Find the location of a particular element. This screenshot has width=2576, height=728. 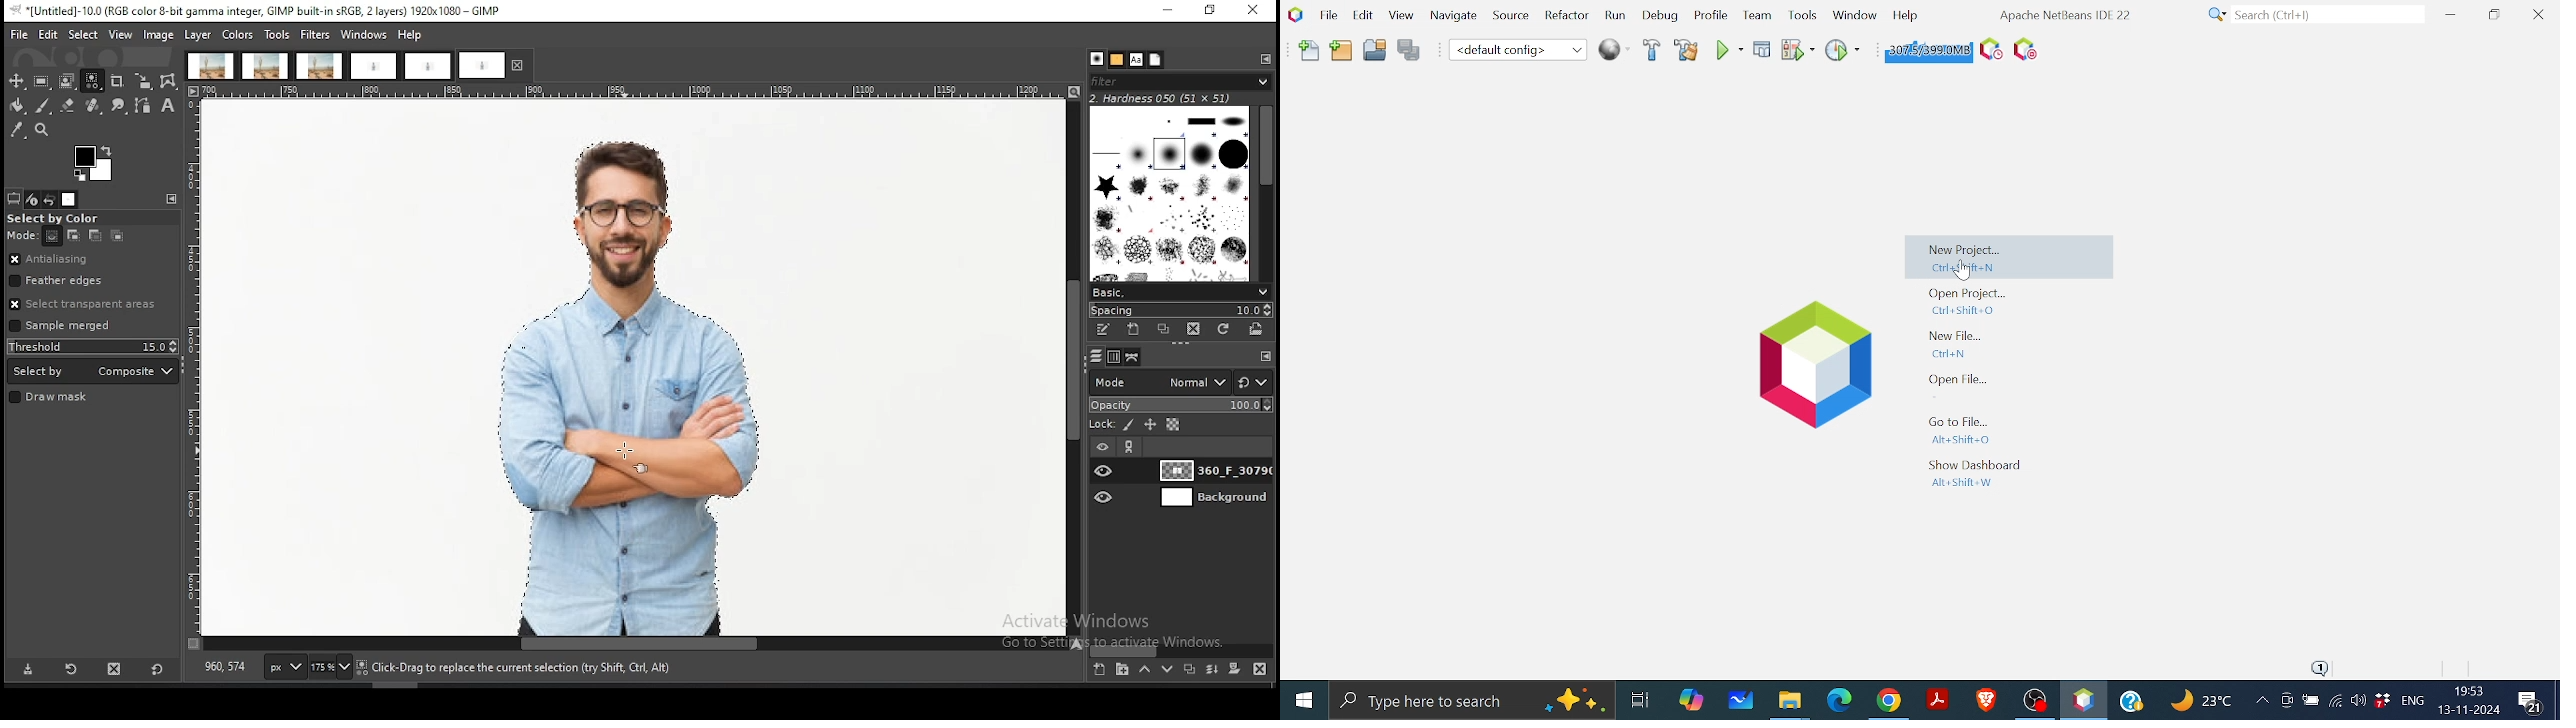

feather edges is located at coordinates (94, 280).